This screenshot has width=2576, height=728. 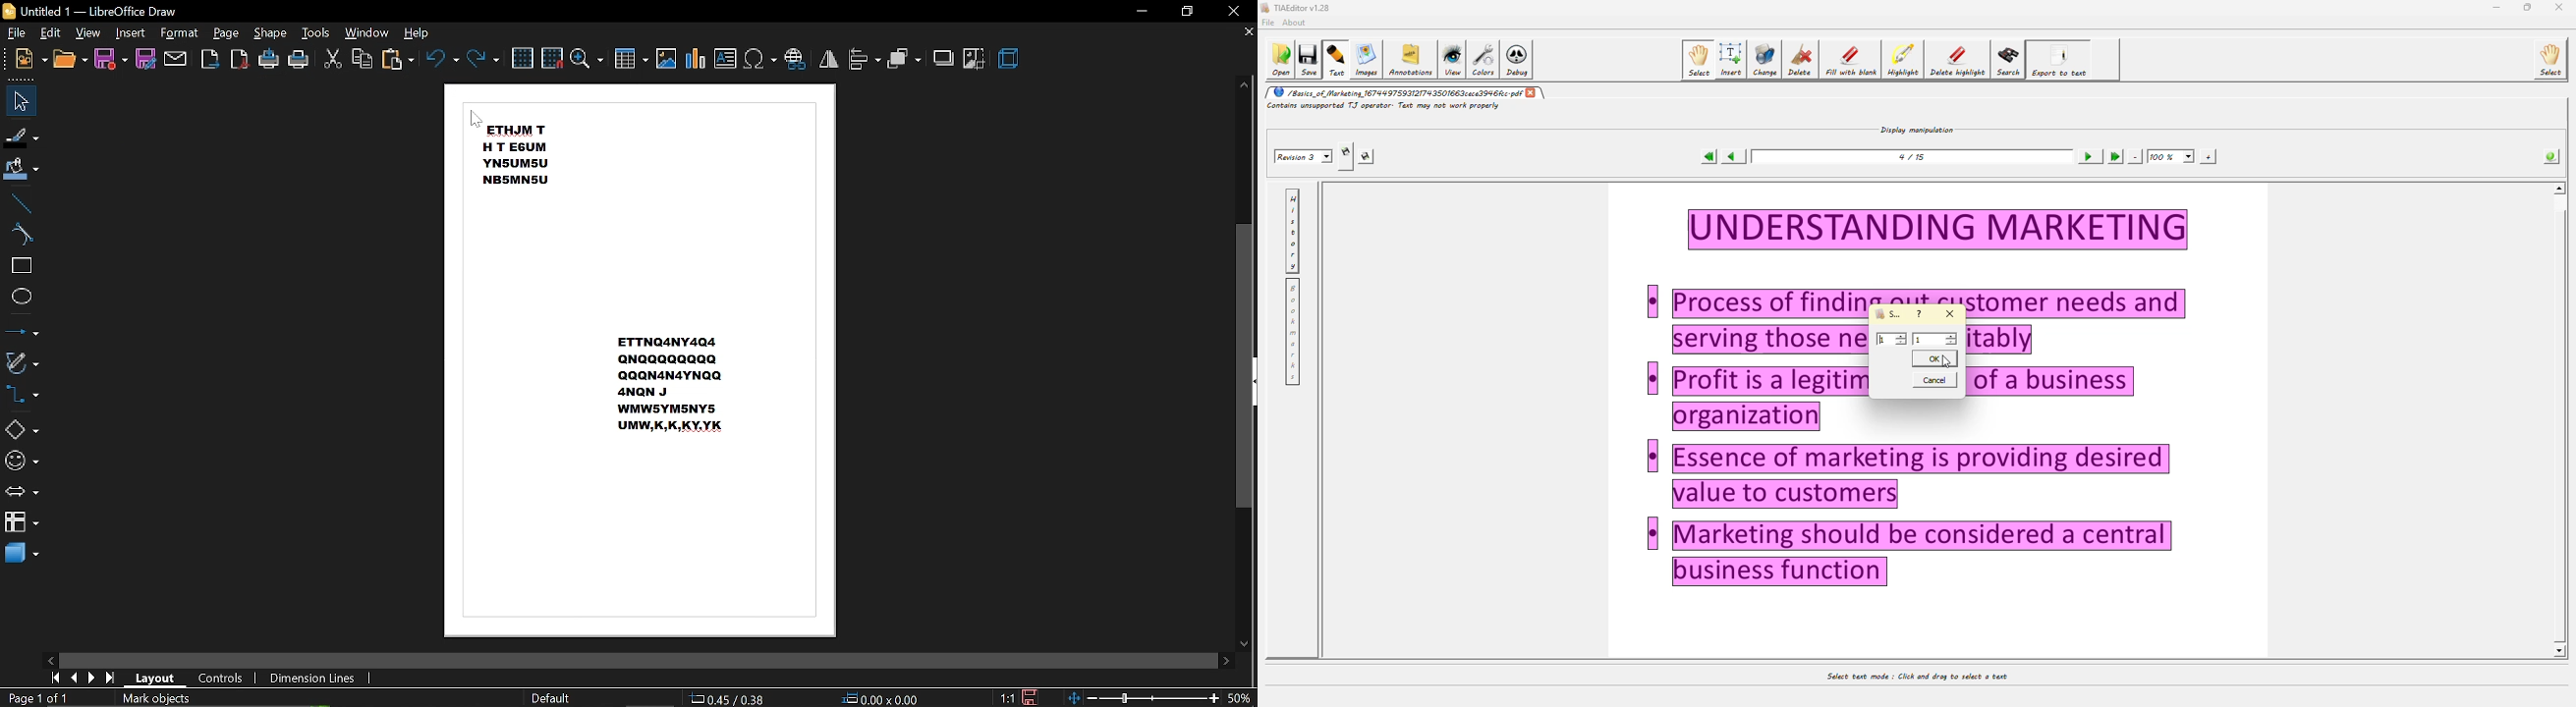 What do you see at coordinates (22, 328) in the screenshot?
I see `lines and arrows` at bounding box center [22, 328].